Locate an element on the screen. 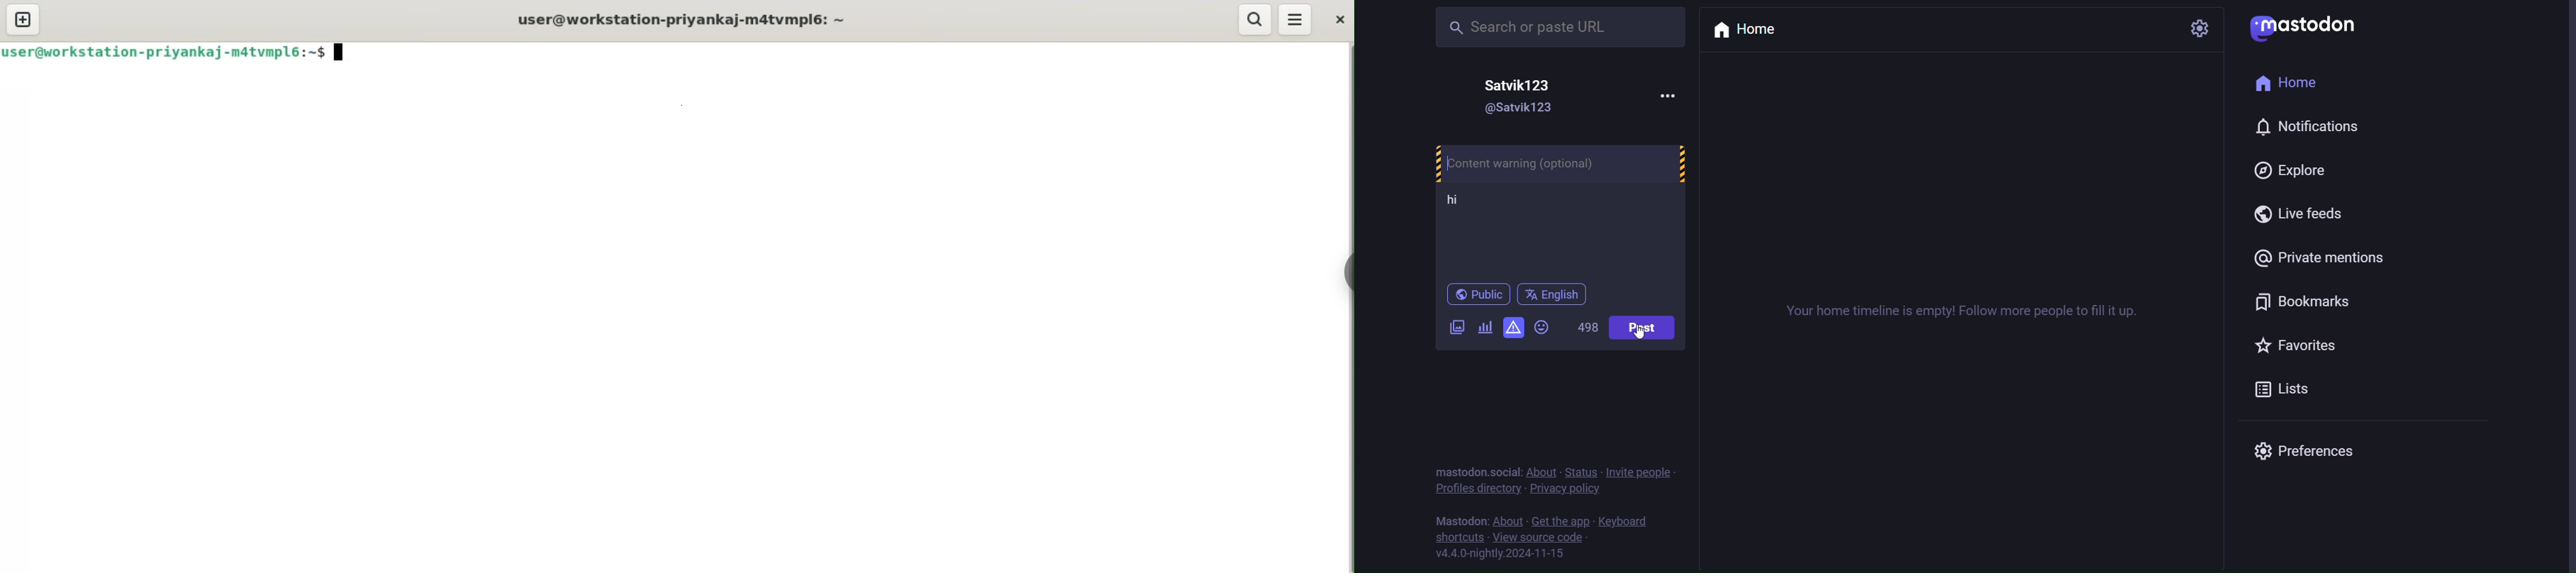 The width and height of the screenshot is (2576, 588). shortcut is located at coordinates (1459, 539).